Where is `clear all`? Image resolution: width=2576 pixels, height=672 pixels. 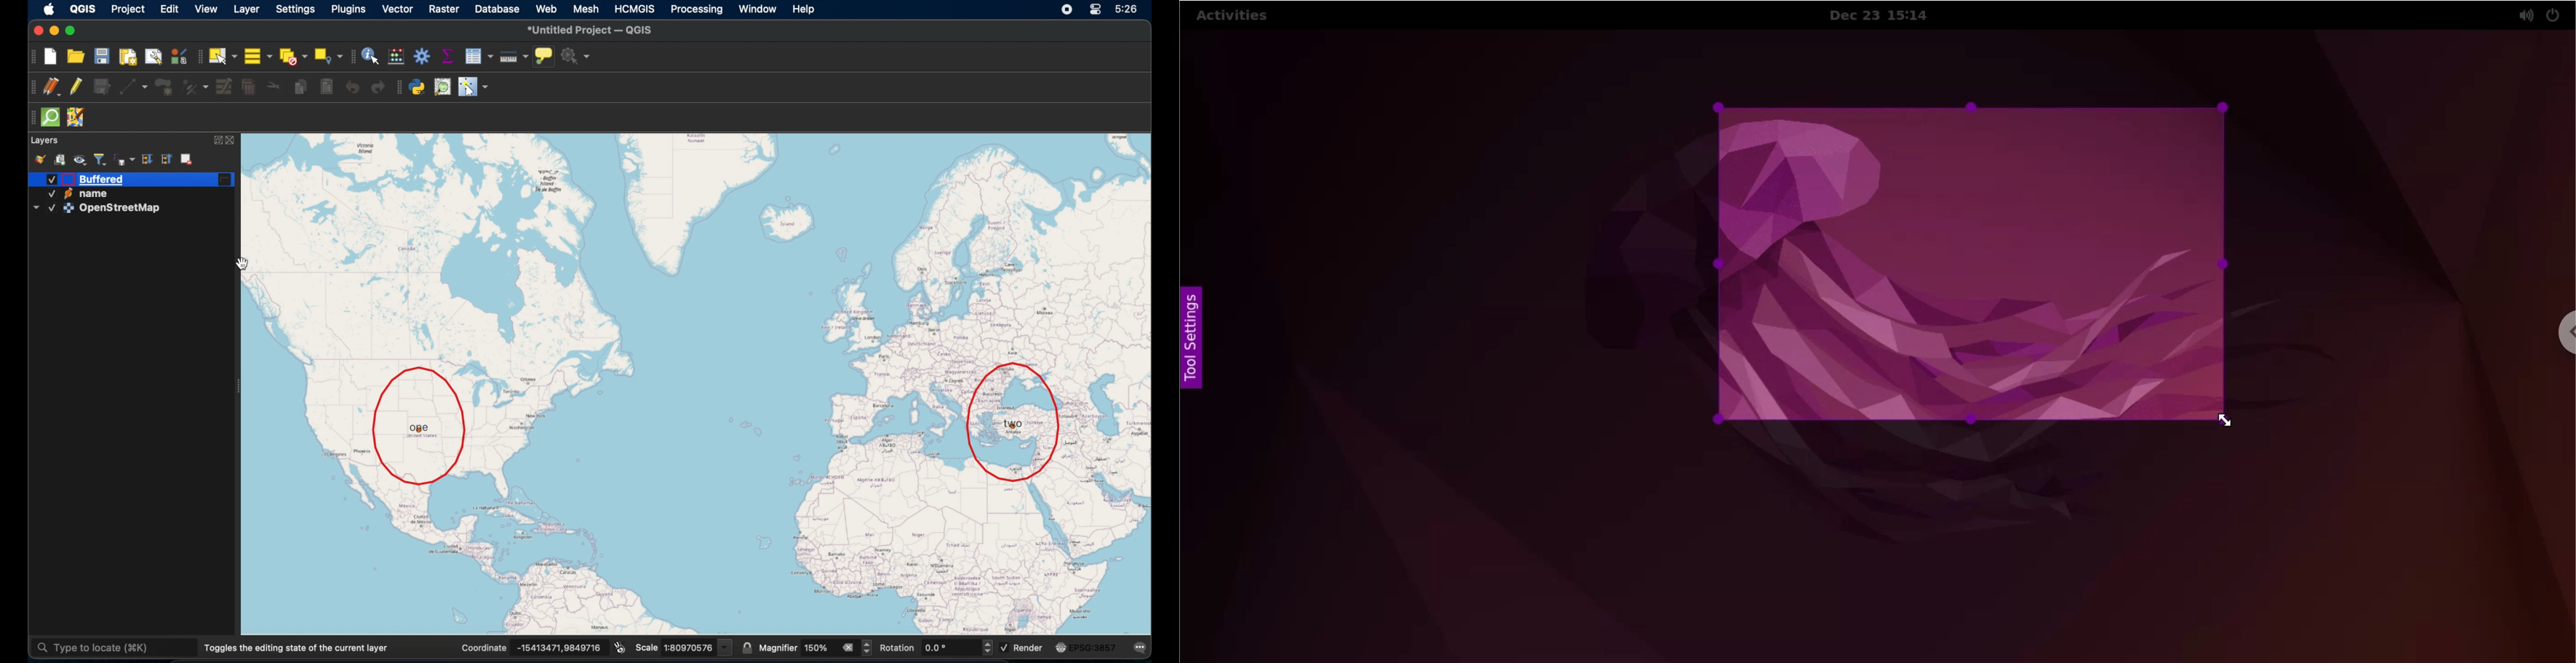
clear all is located at coordinates (845, 647).